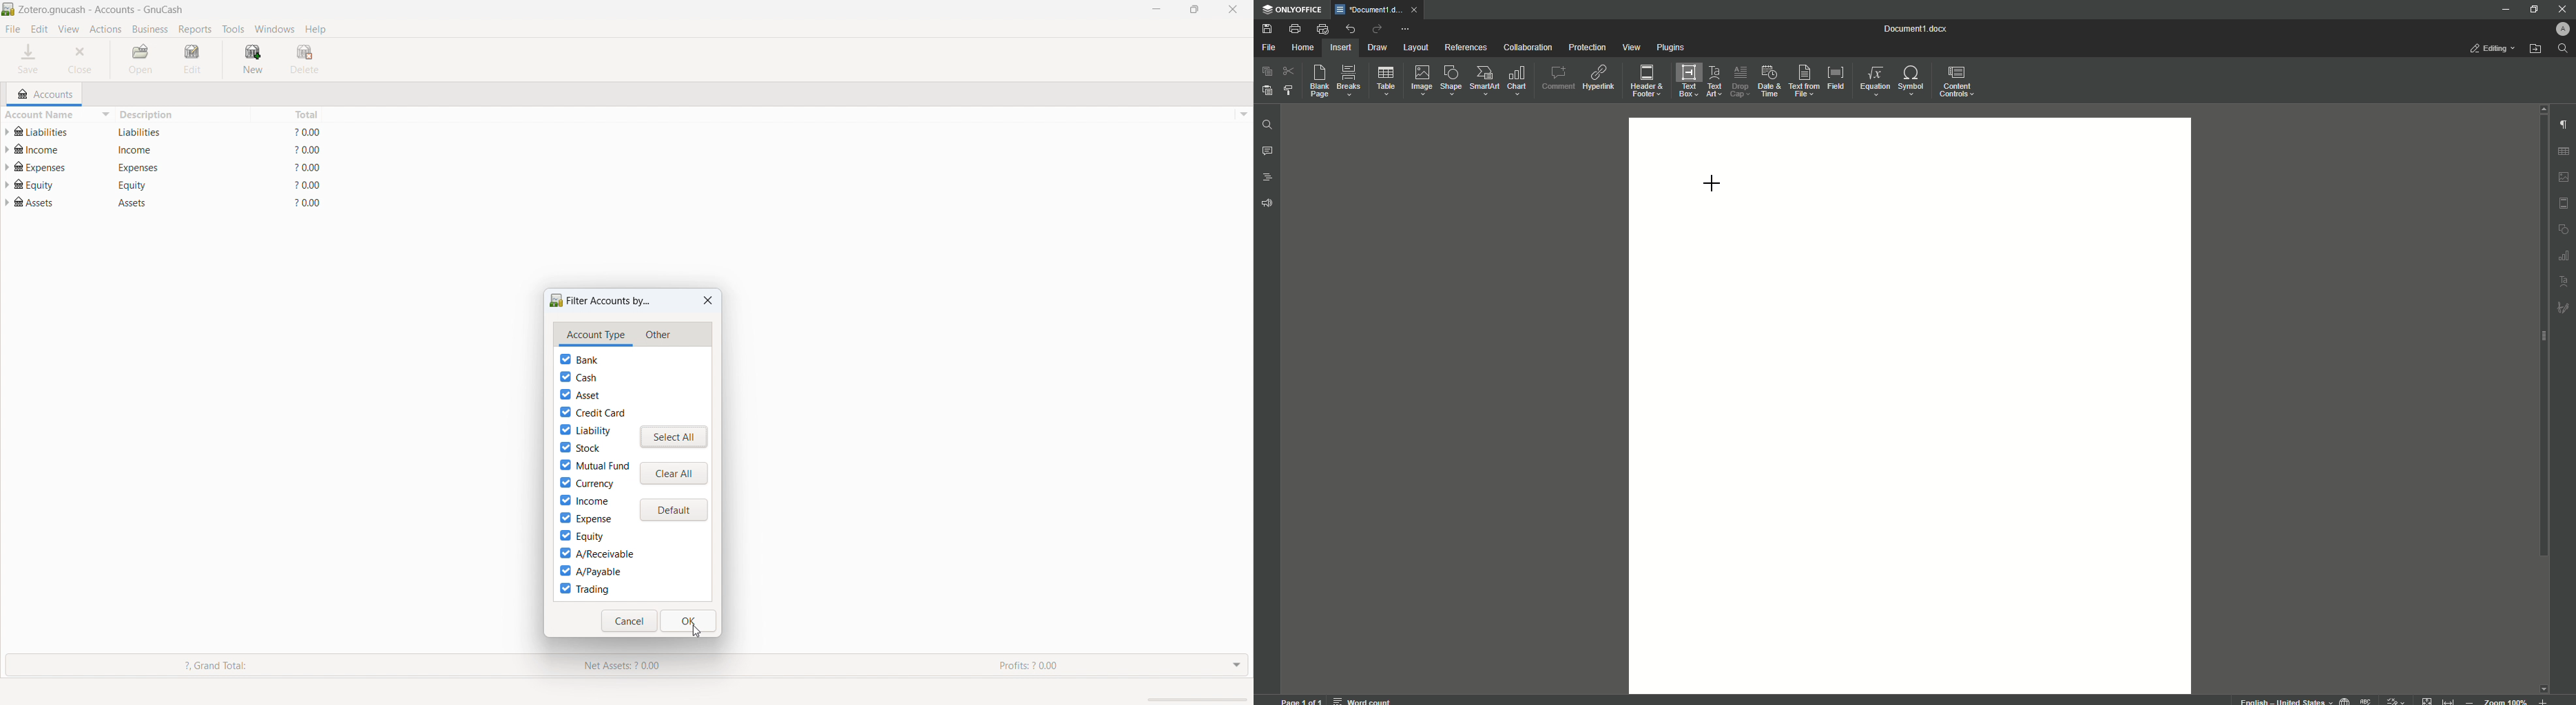 This screenshot has width=2576, height=728. What do you see at coordinates (2280, 700) in the screenshot?
I see `text language` at bounding box center [2280, 700].